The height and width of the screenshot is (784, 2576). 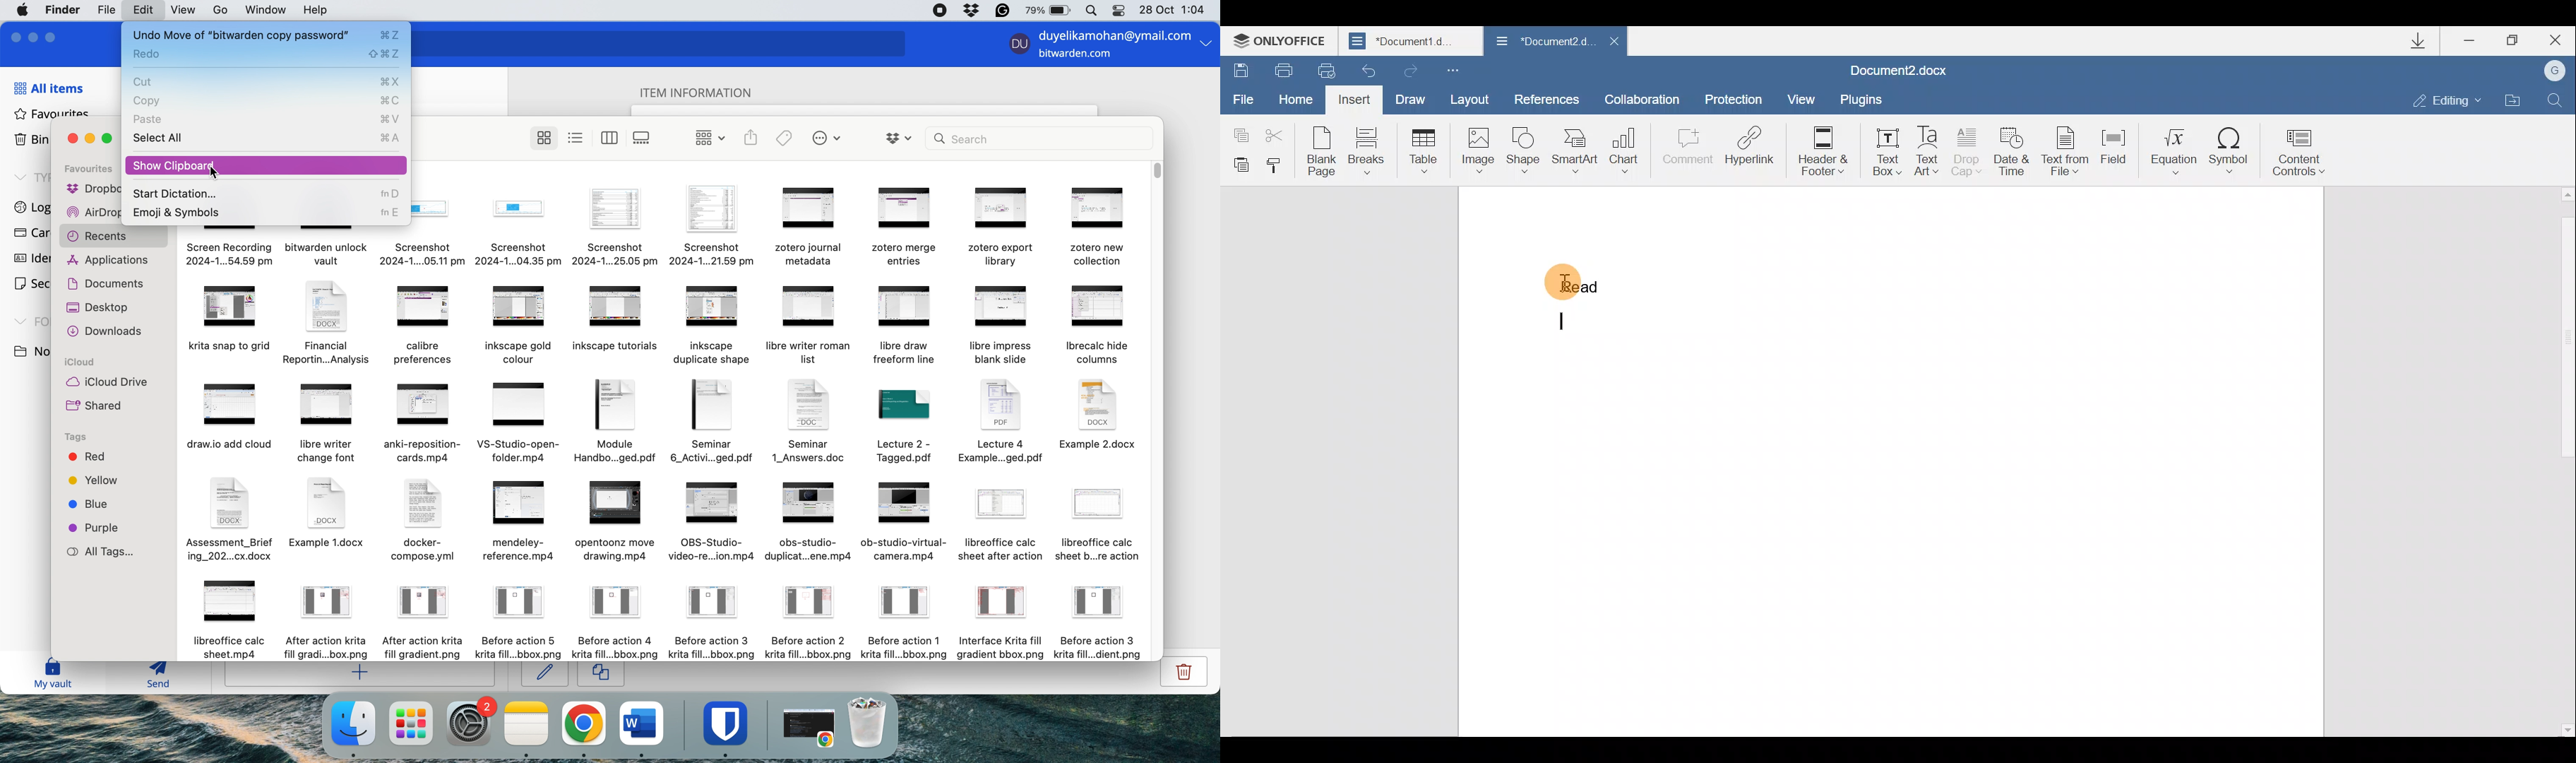 I want to click on chrome, so click(x=583, y=724).